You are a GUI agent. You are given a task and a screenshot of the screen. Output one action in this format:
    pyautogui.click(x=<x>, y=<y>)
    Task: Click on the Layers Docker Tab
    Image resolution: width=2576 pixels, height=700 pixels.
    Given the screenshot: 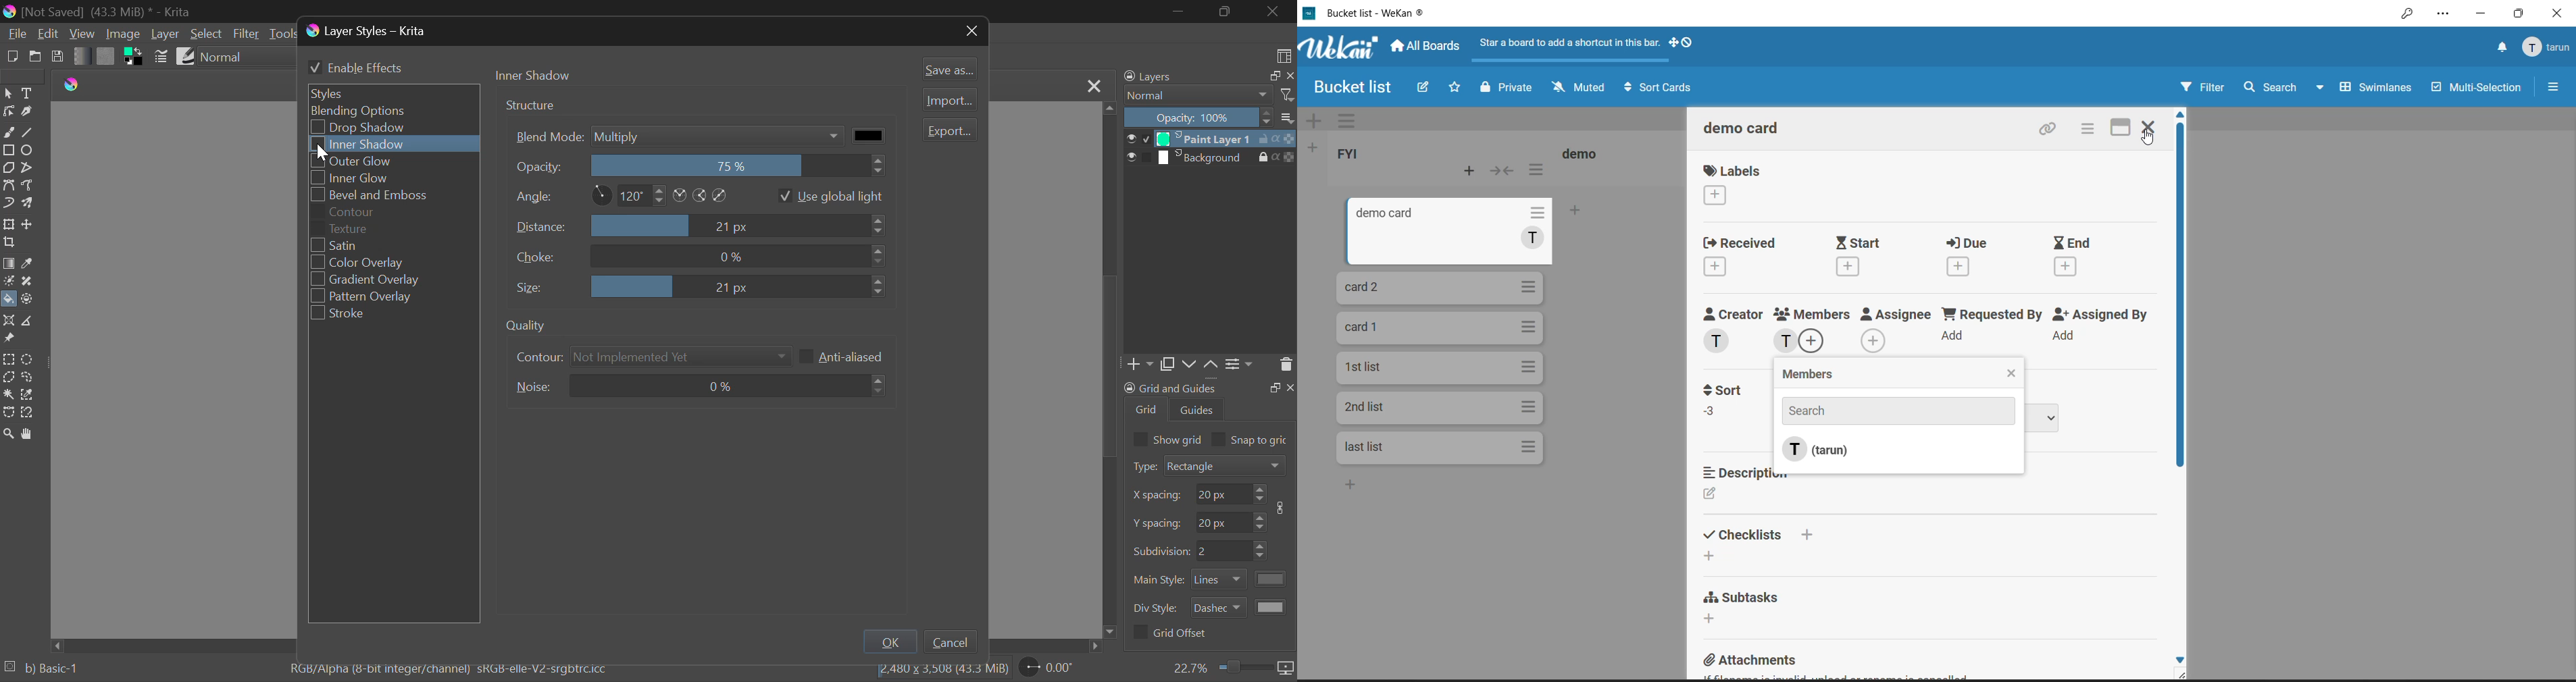 What is the action you would take?
    pyautogui.click(x=1205, y=78)
    